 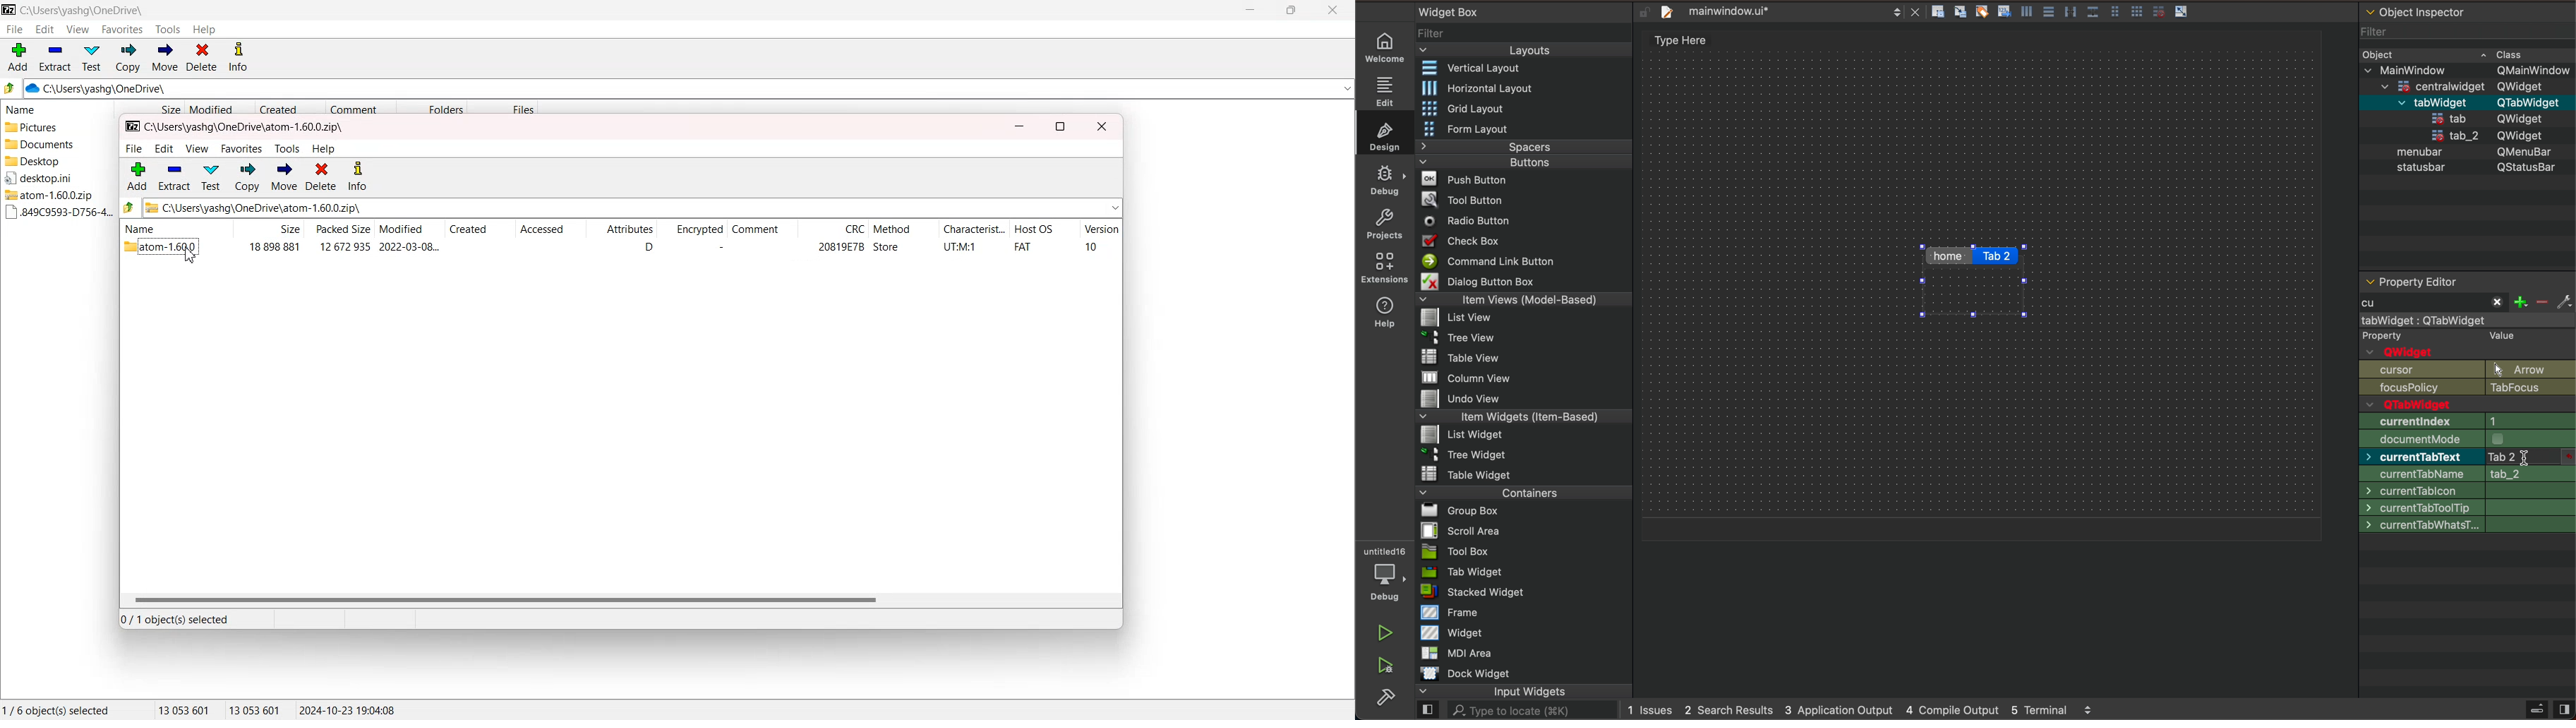 I want to click on property editor, so click(x=2456, y=279).